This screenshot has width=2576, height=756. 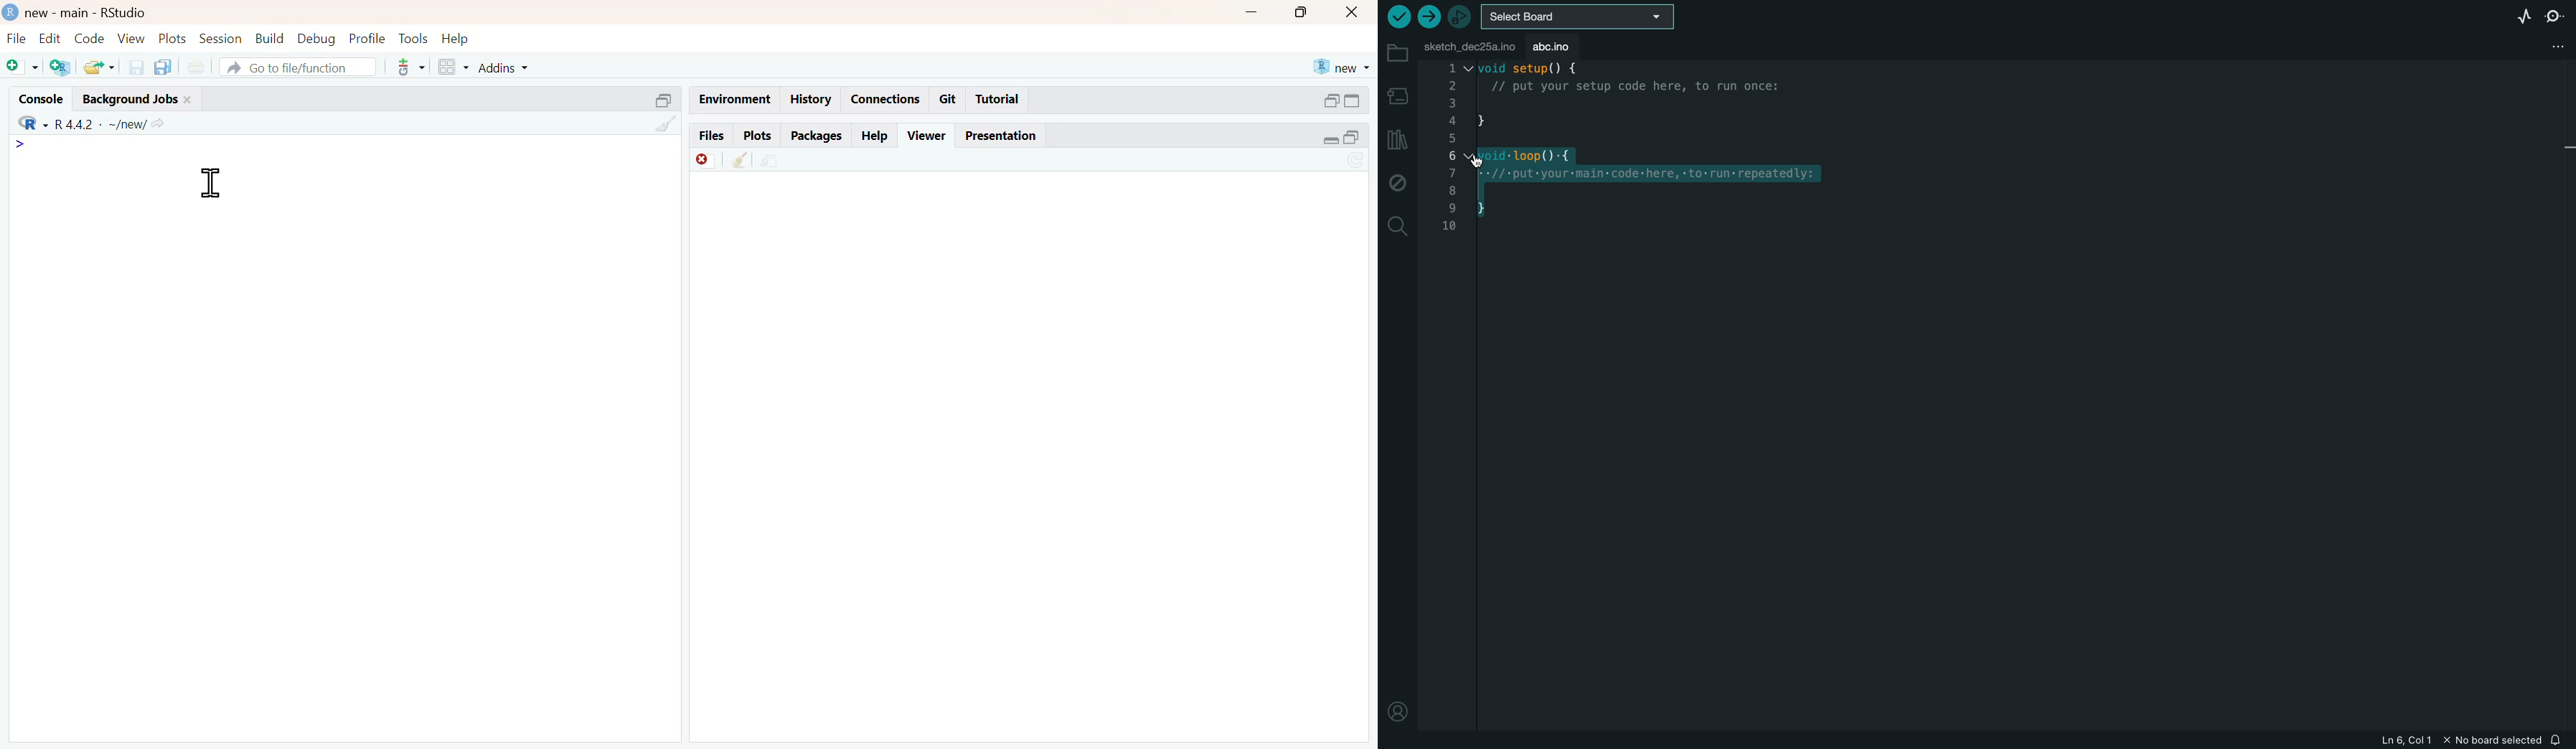 What do you see at coordinates (1002, 136) in the screenshot?
I see `presentation` at bounding box center [1002, 136].